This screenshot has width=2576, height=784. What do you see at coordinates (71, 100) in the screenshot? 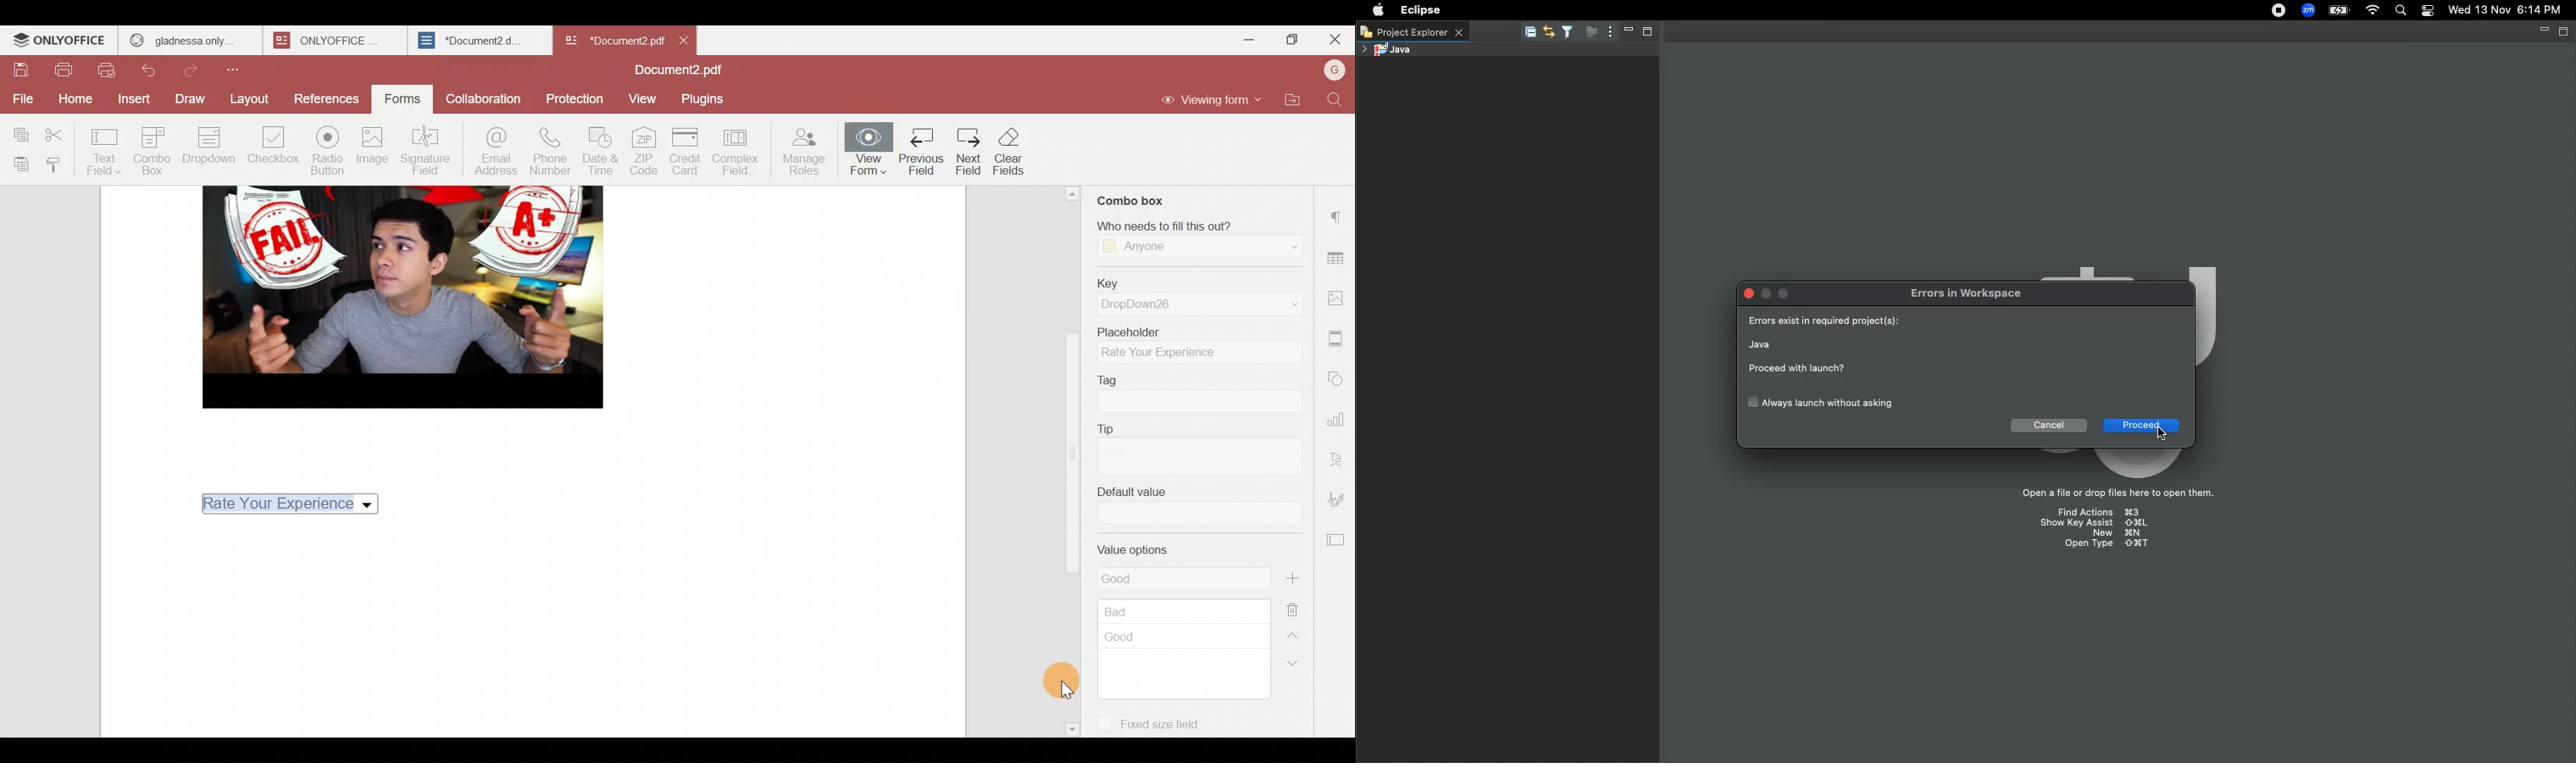
I see `Home` at bounding box center [71, 100].